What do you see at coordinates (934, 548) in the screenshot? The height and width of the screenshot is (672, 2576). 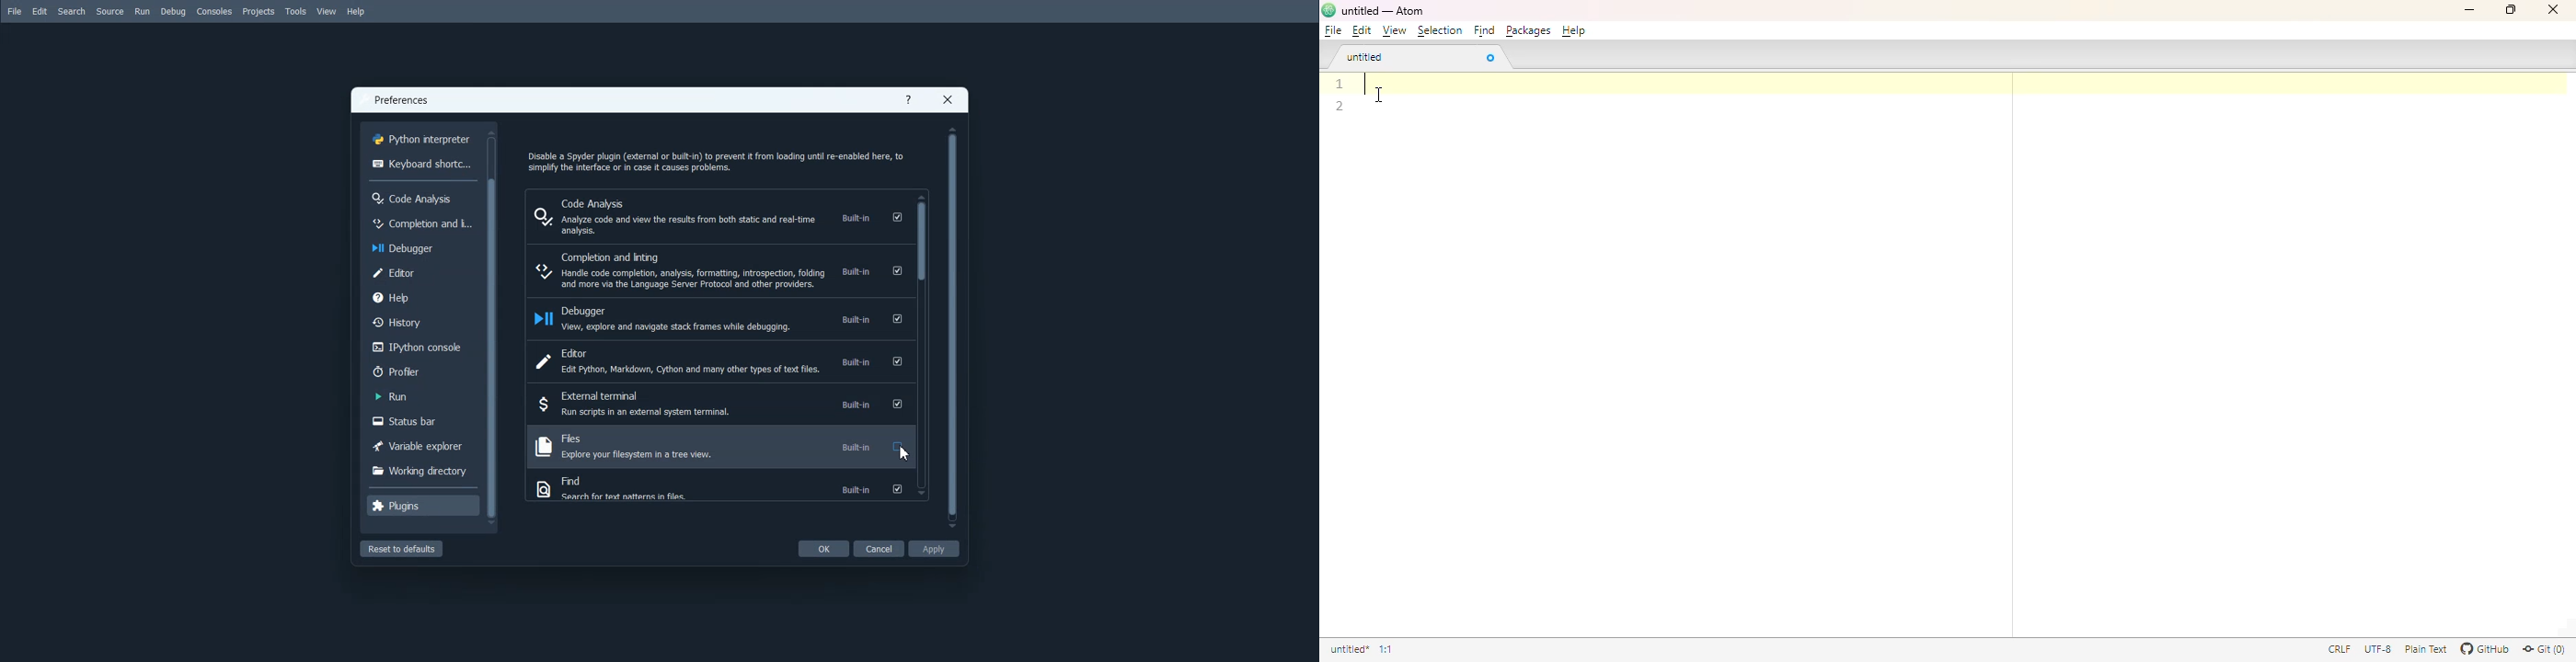 I see `Apply` at bounding box center [934, 548].